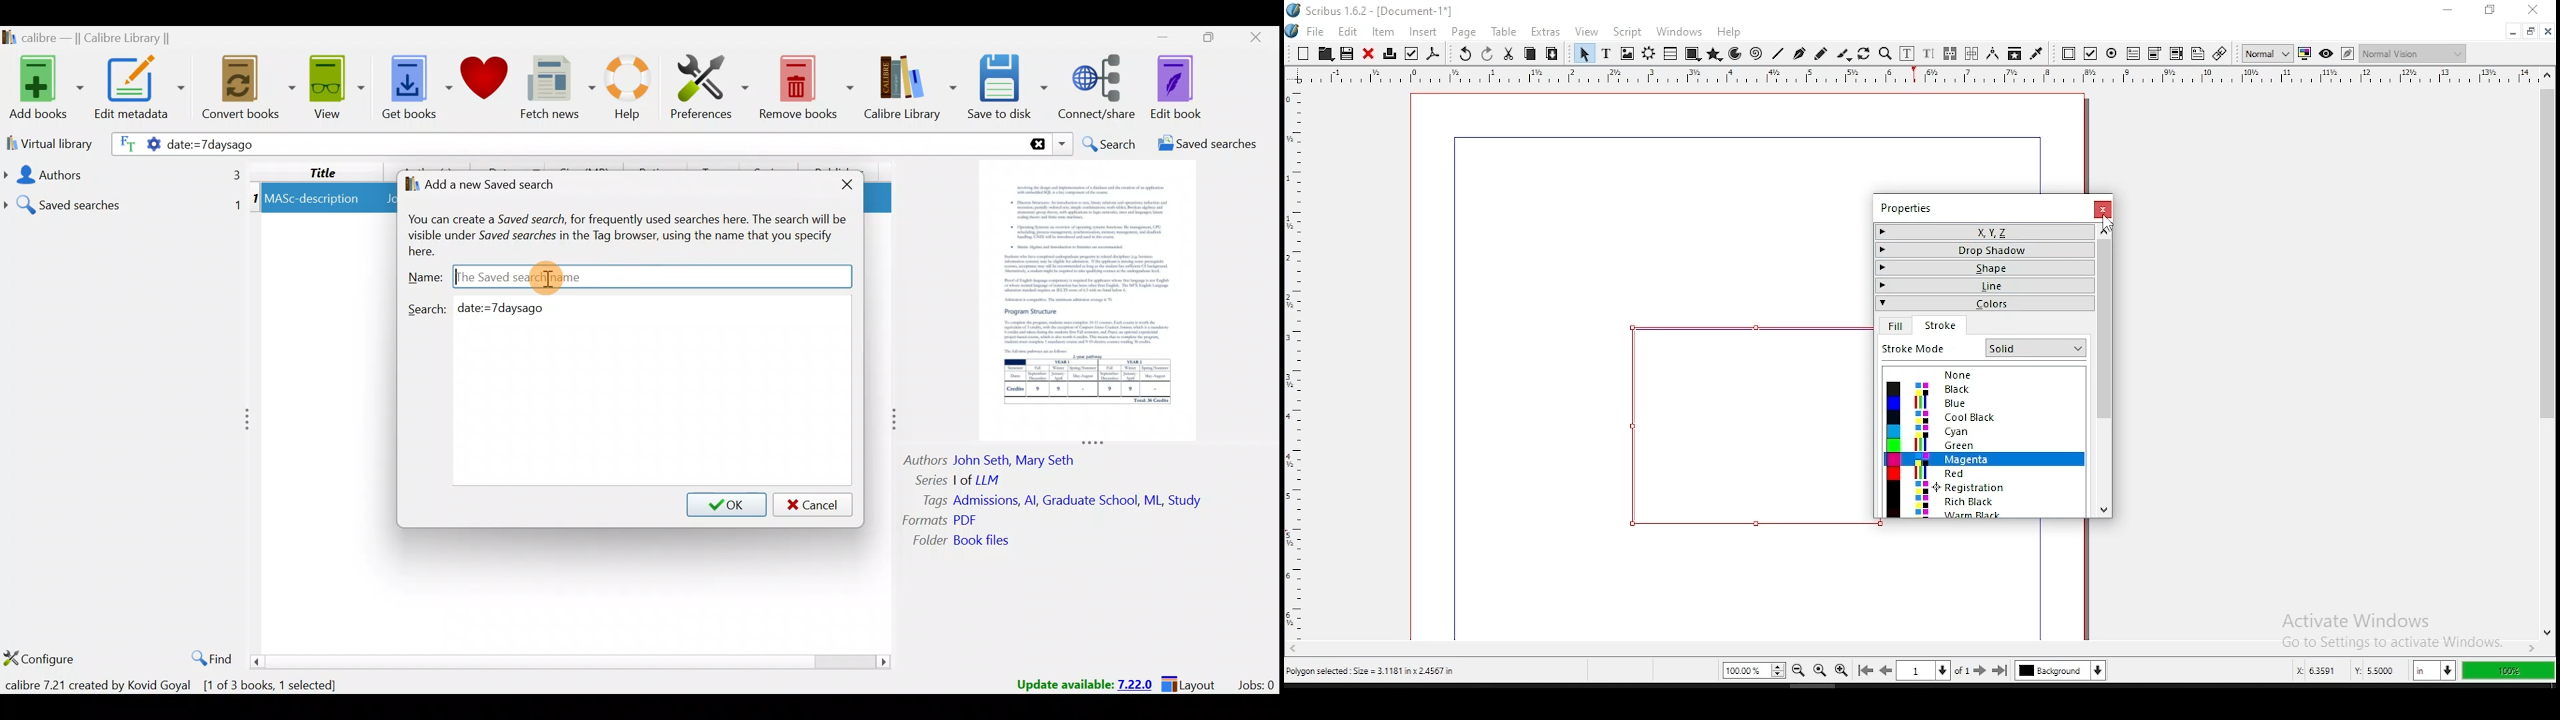 This screenshot has width=2576, height=728. Describe the element at coordinates (2111, 226) in the screenshot. I see `Cursor` at that location.